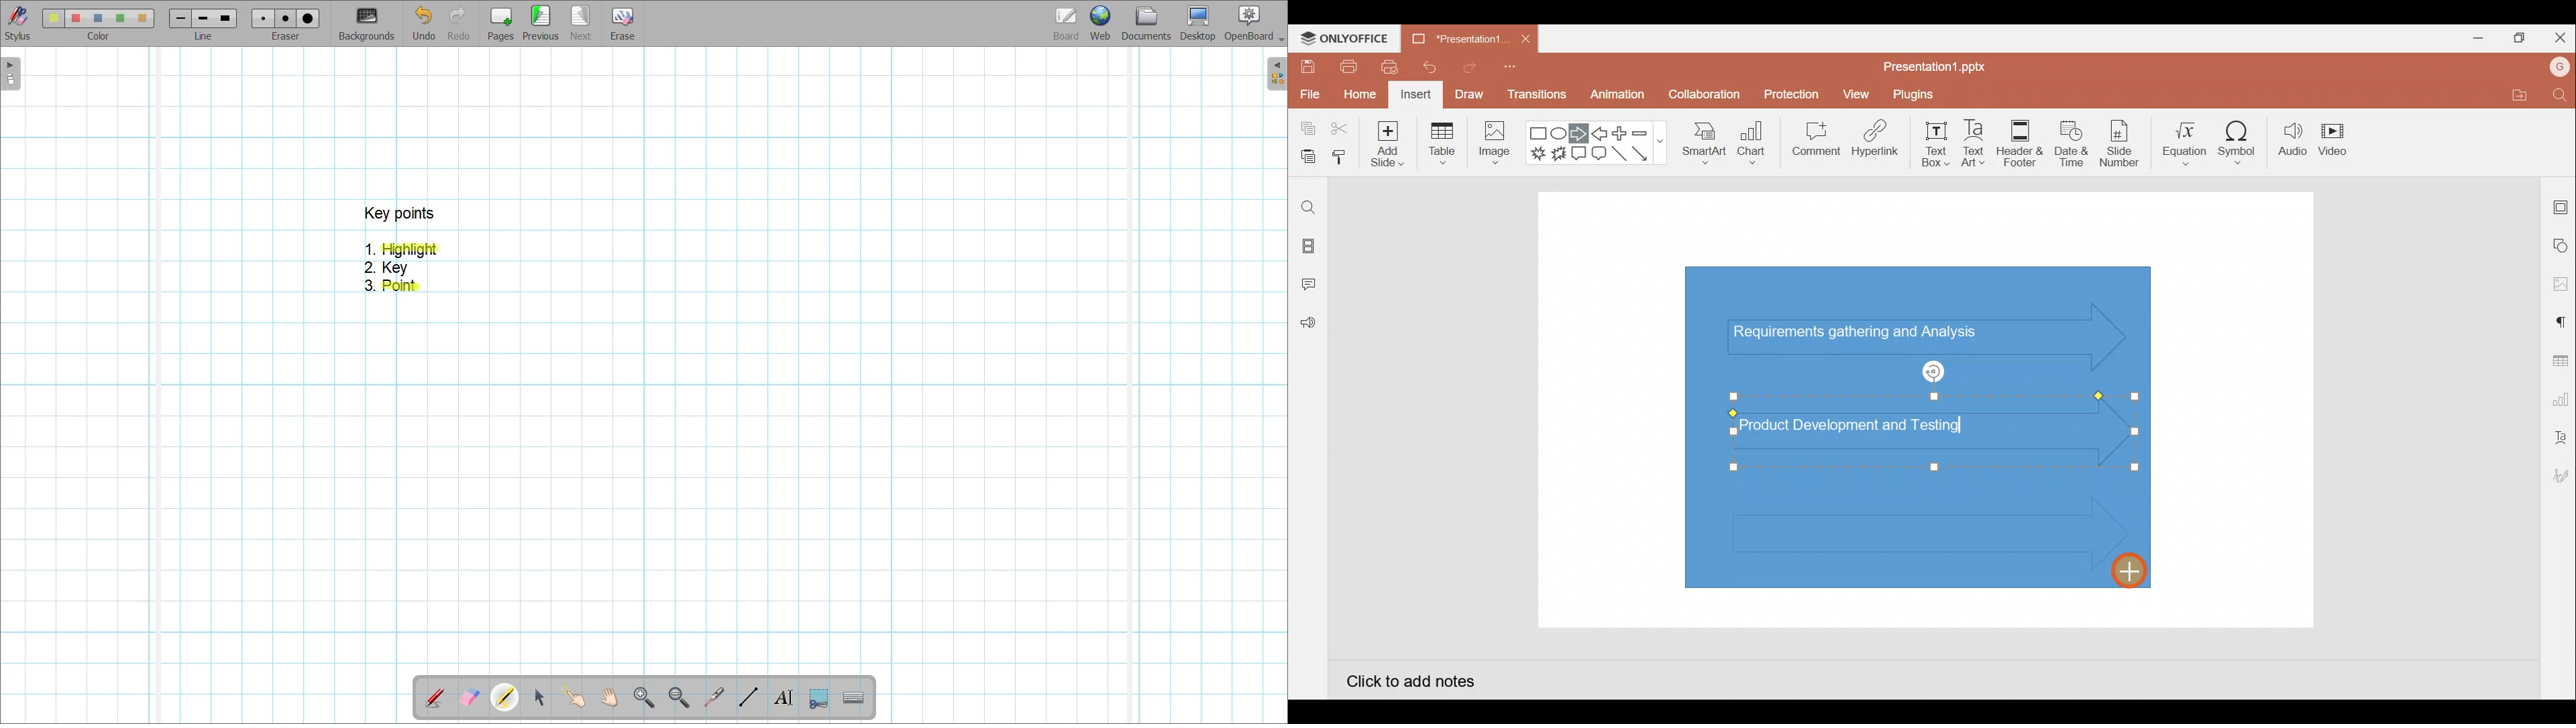 This screenshot has width=2576, height=728. Describe the element at coordinates (2293, 139) in the screenshot. I see `Audio` at that location.